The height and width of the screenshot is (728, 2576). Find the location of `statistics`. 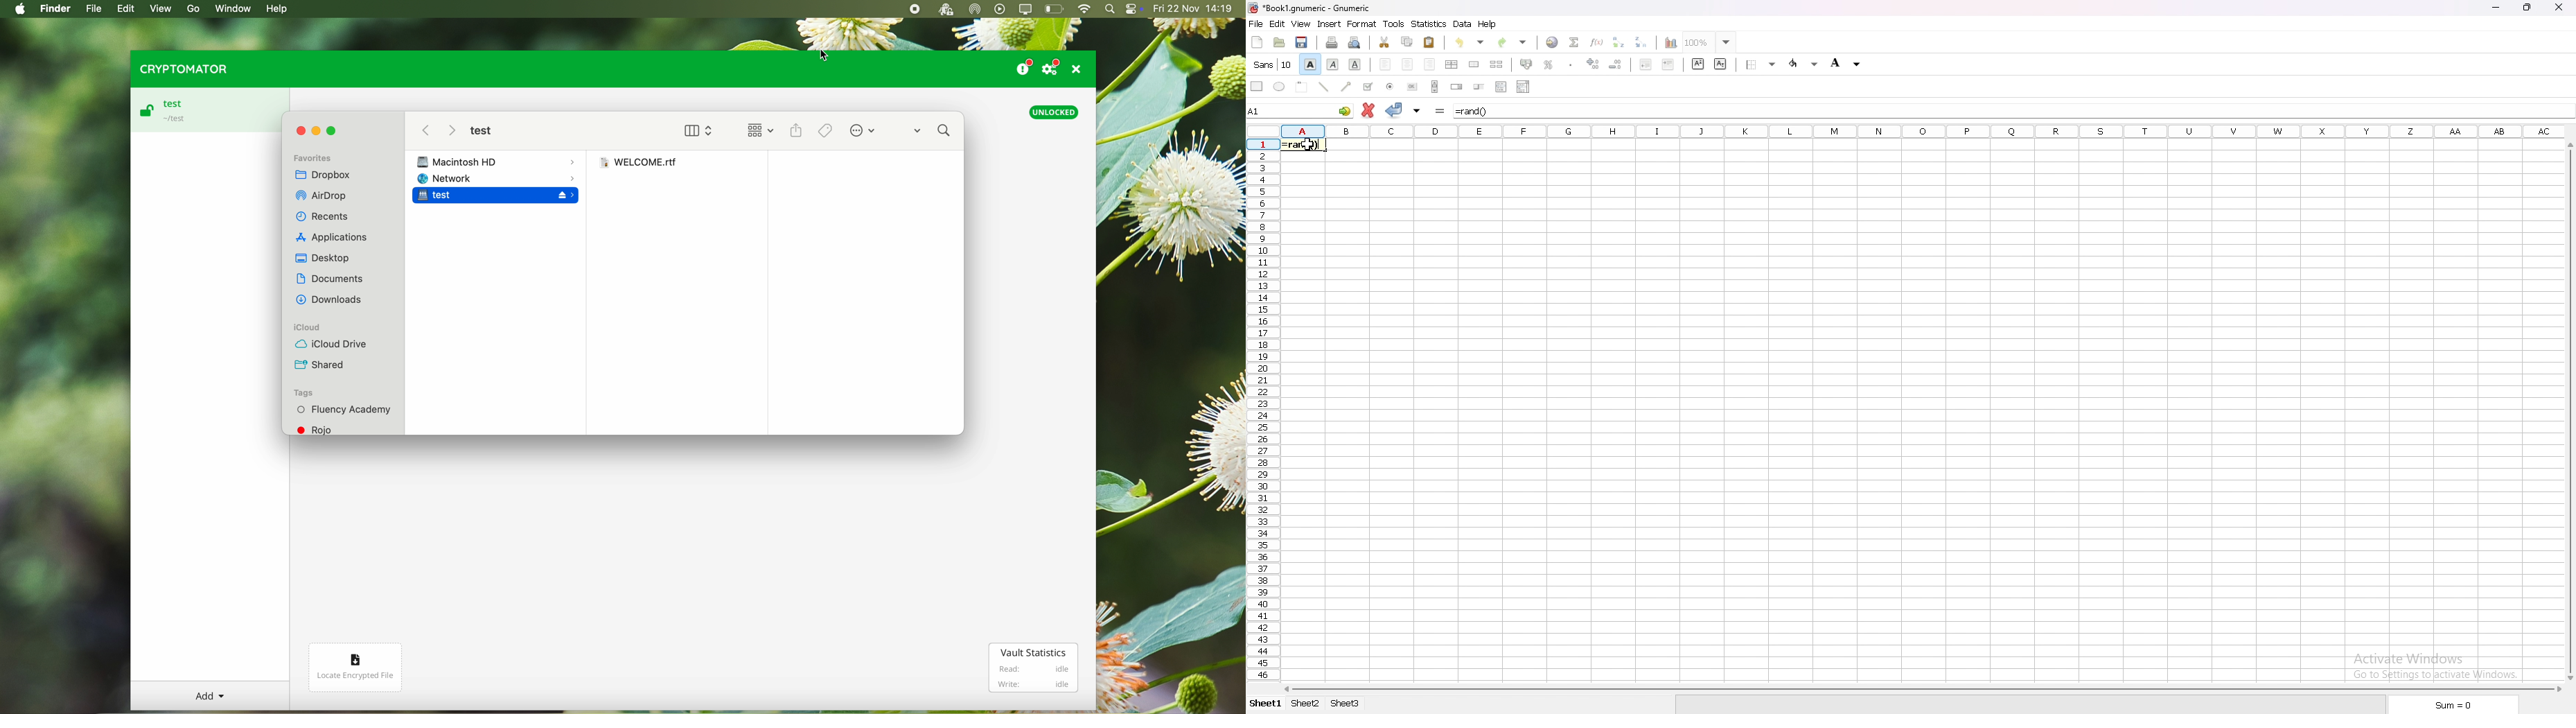

statistics is located at coordinates (1429, 24).